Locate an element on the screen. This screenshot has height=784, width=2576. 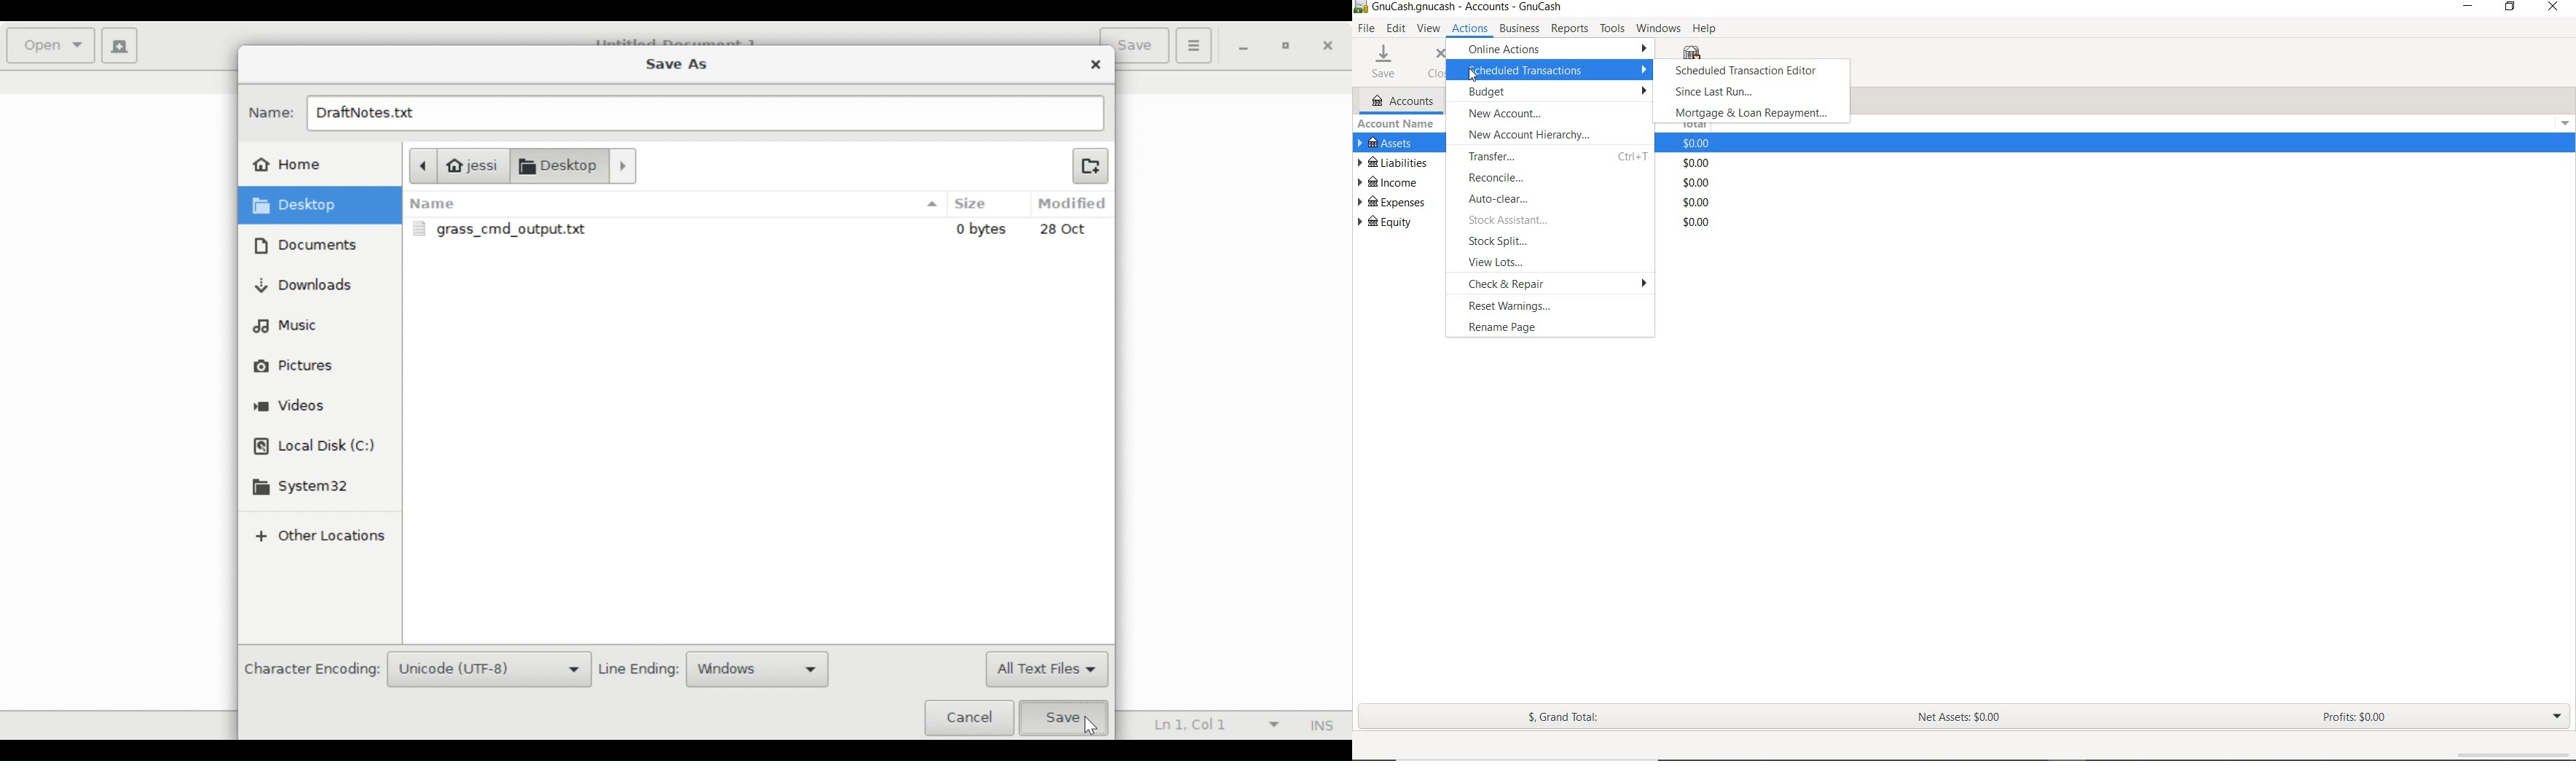
minimize is located at coordinates (1246, 47).